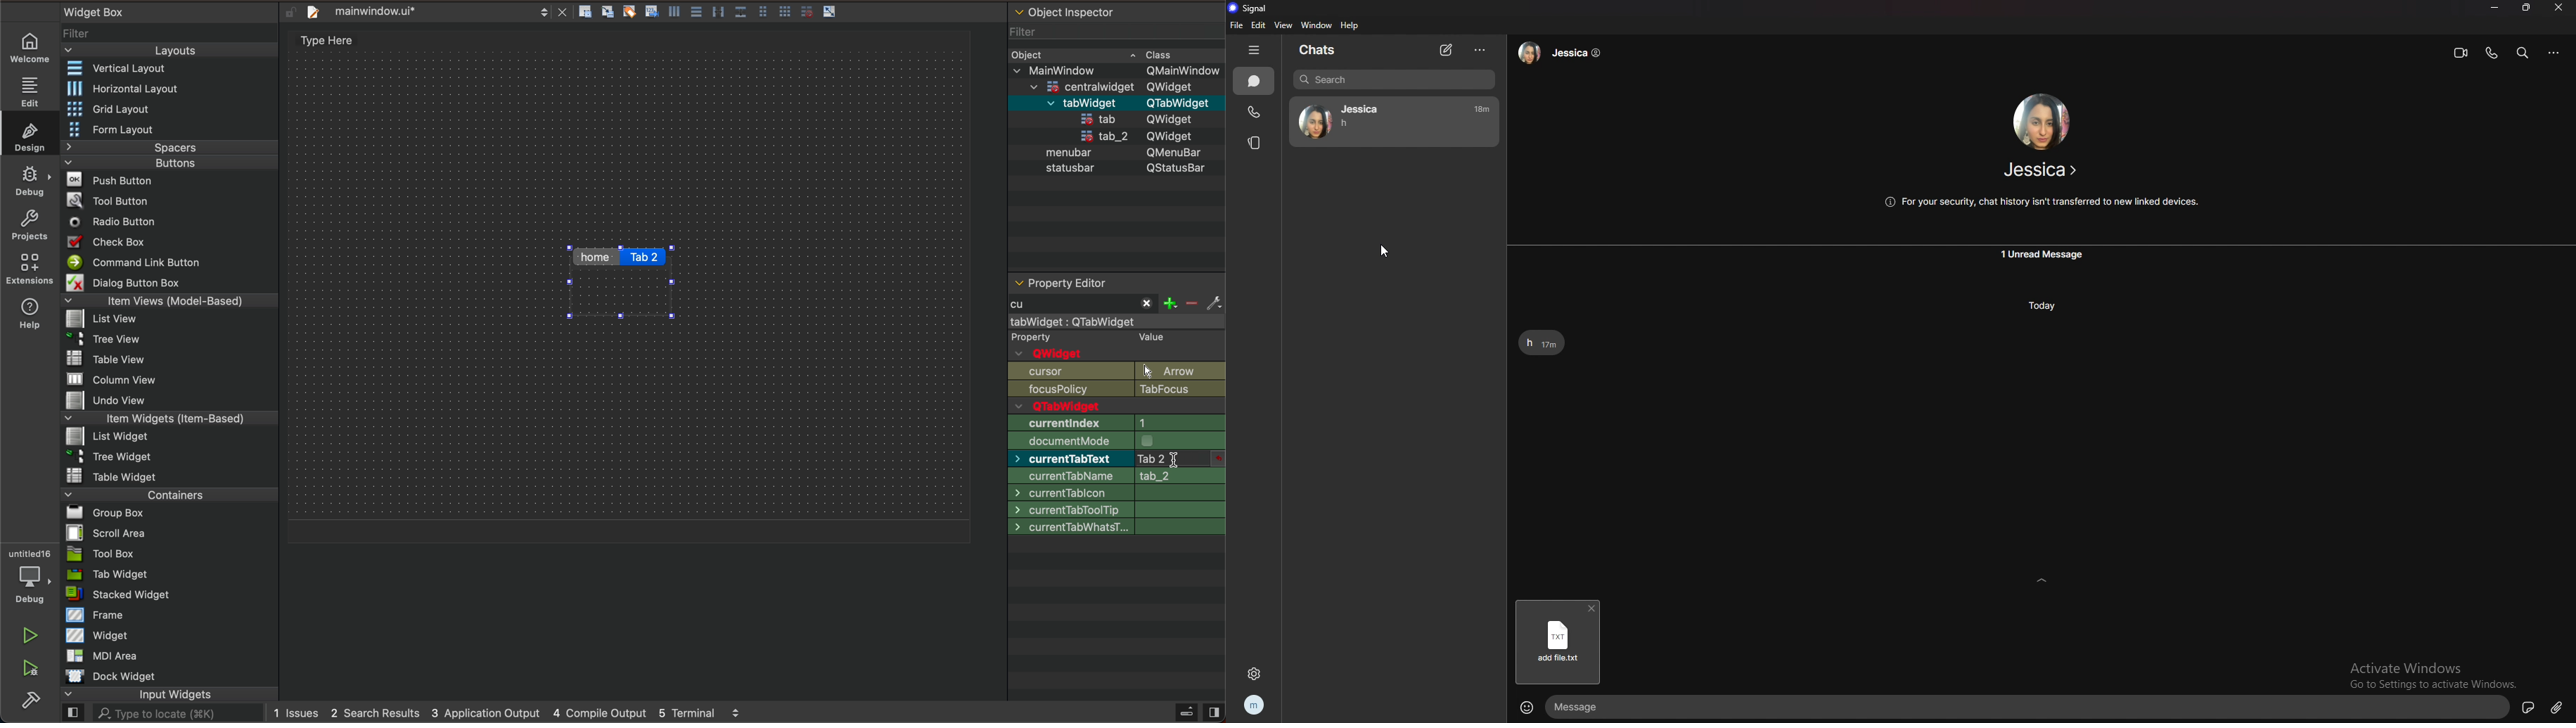  Describe the element at coordinates (115, 552) in the screenshot. I see `Tool Box` at that location.